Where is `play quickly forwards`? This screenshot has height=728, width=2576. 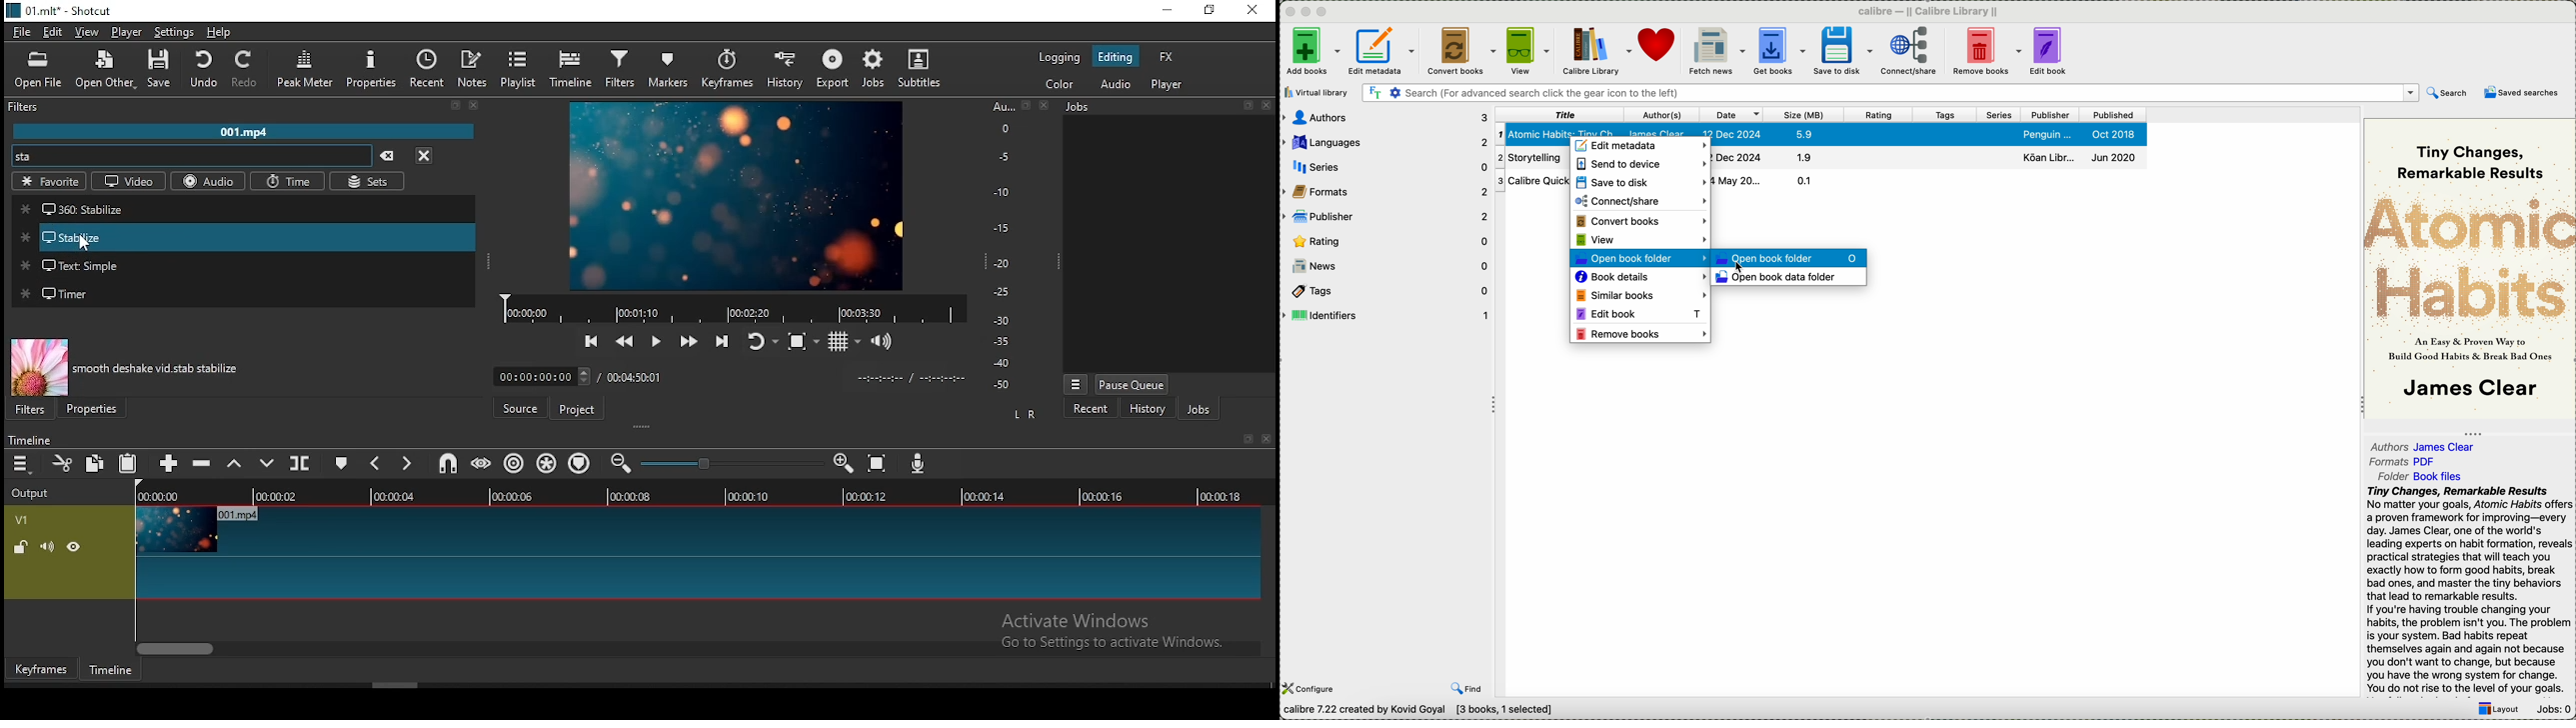
play quickly forwards is located at coordinates (683, 340).